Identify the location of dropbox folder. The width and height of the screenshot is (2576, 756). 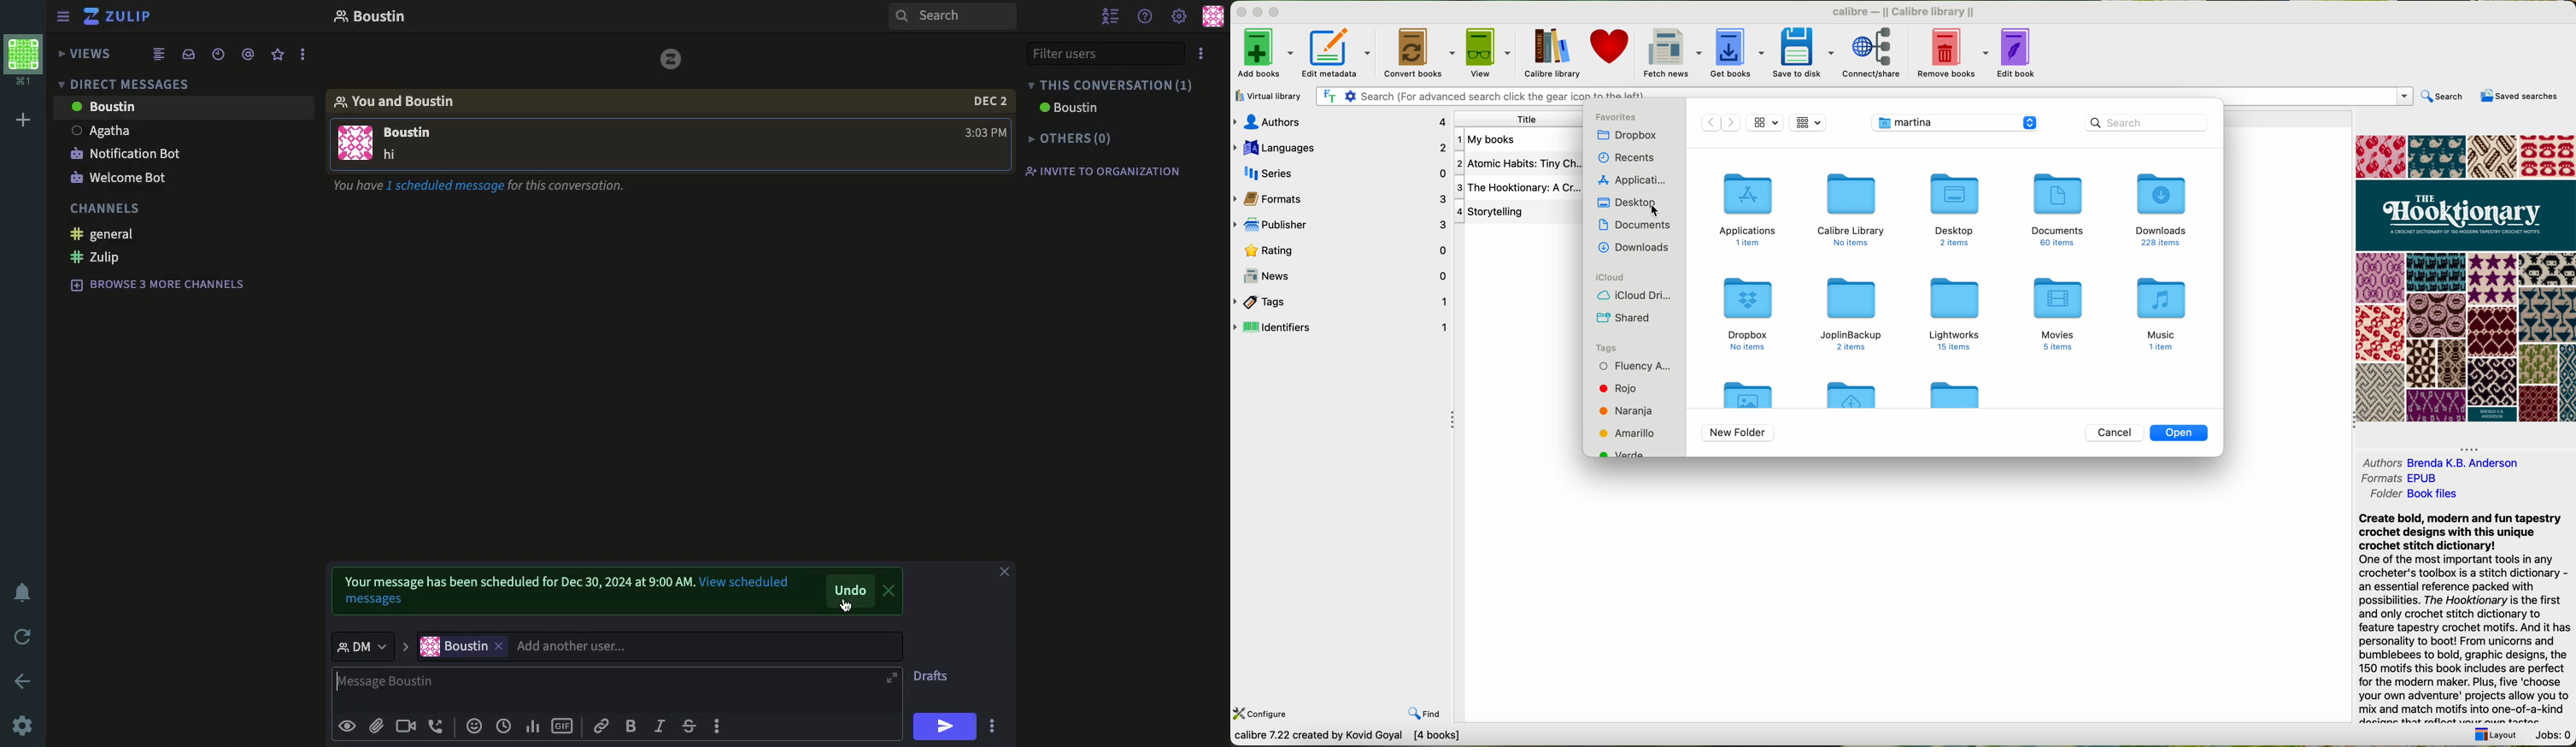
(1745, 311).